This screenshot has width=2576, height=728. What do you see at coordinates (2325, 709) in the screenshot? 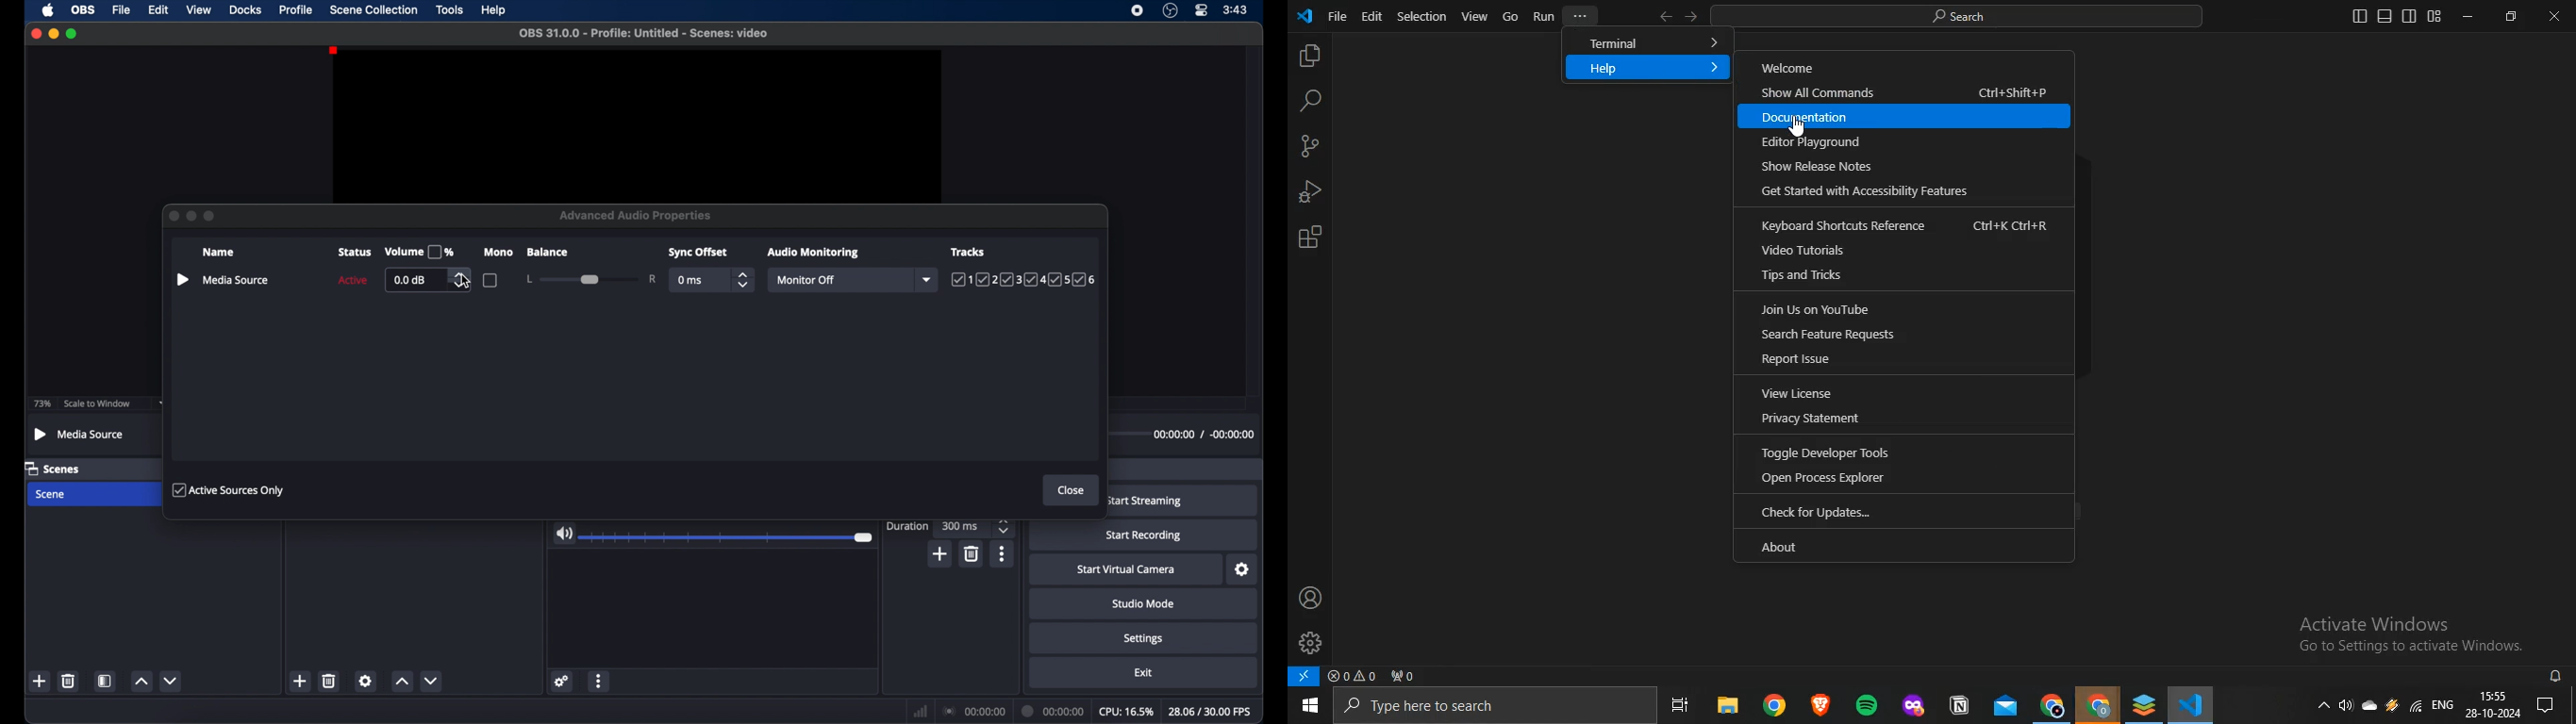
I see `show hidden icons` at bounding box center [2325, 709].